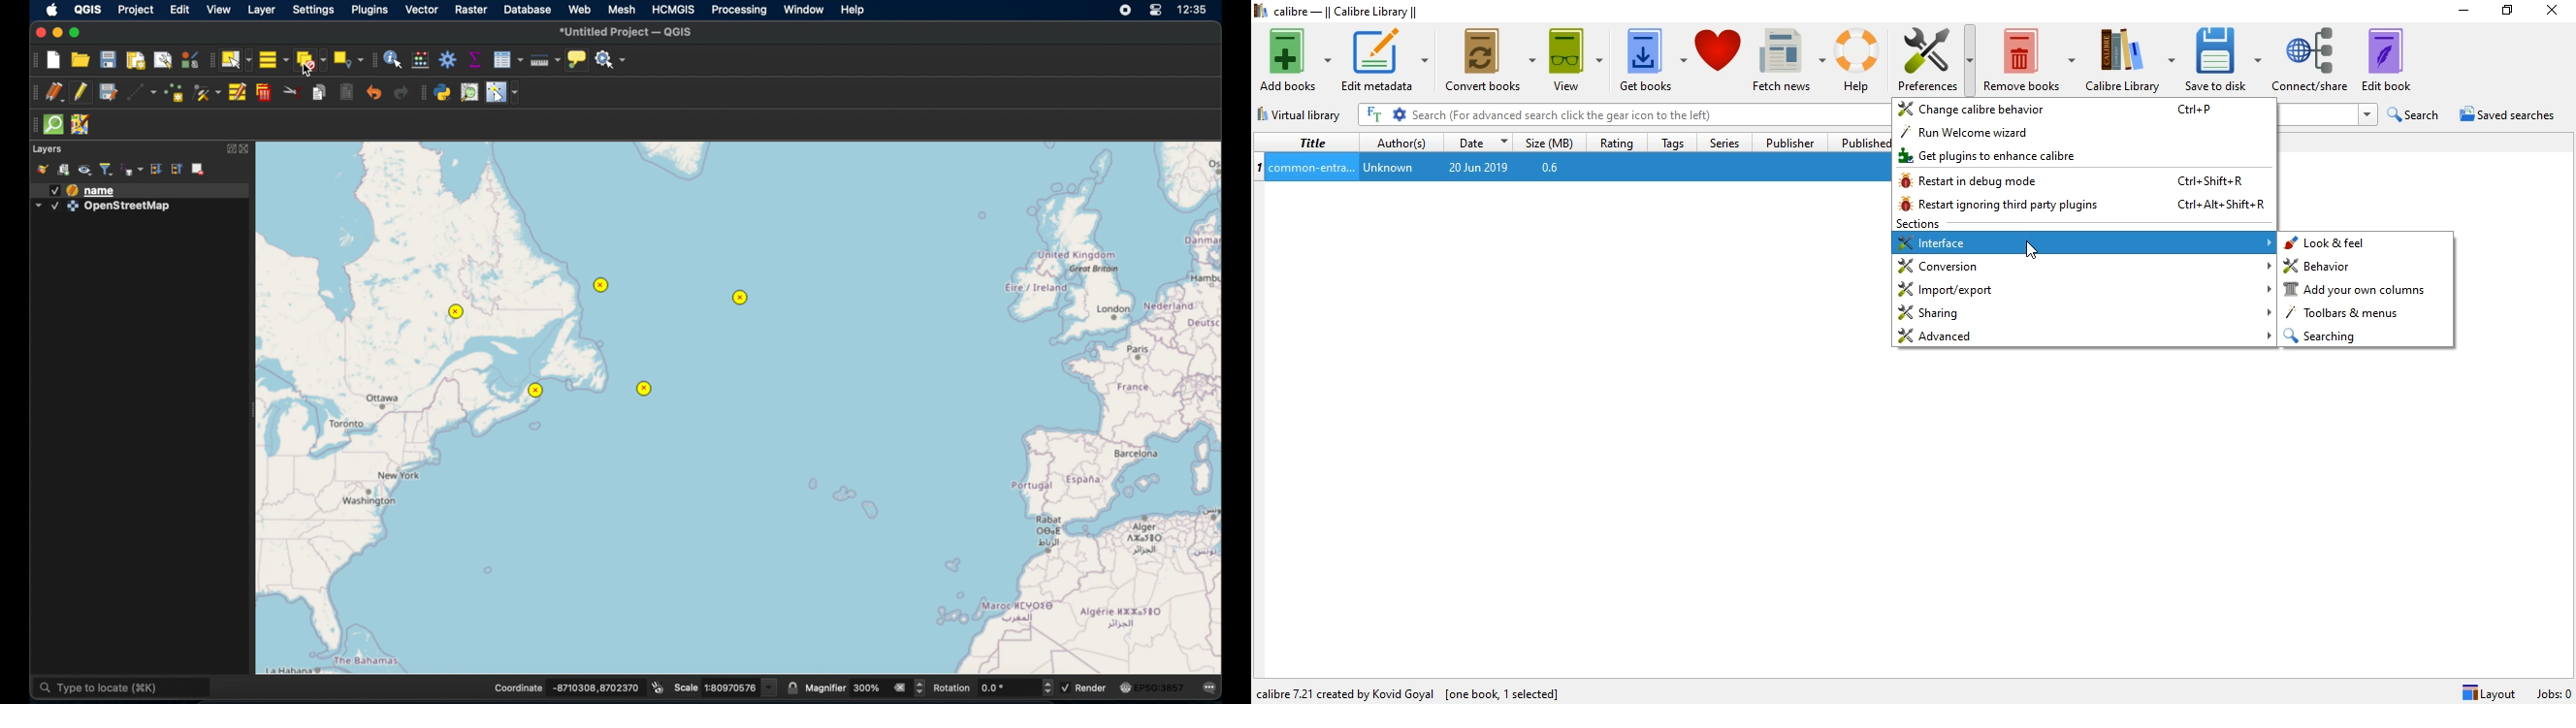 The image size is (2576, 728). What do you see at coordinates (85, 171) in the screenshot?
I see `manage map theme` at bounding box center [85, 171].